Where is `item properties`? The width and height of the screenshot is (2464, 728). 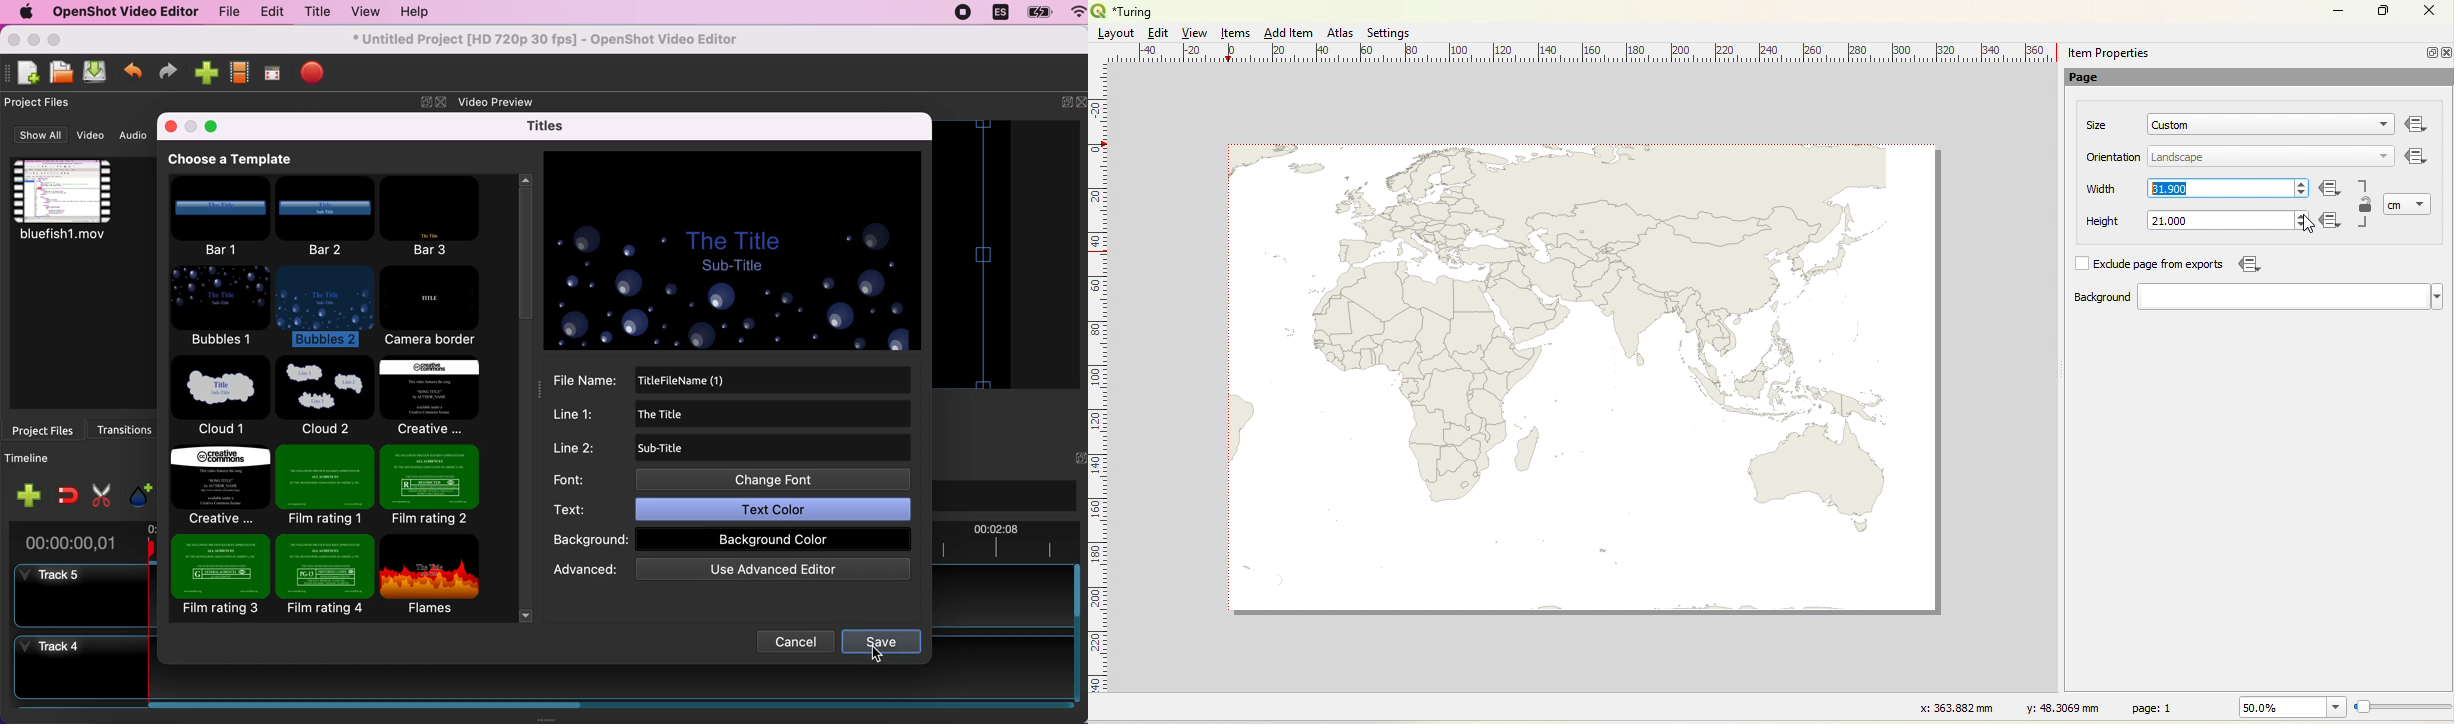
item properties is located at coordinates (2108, 53).